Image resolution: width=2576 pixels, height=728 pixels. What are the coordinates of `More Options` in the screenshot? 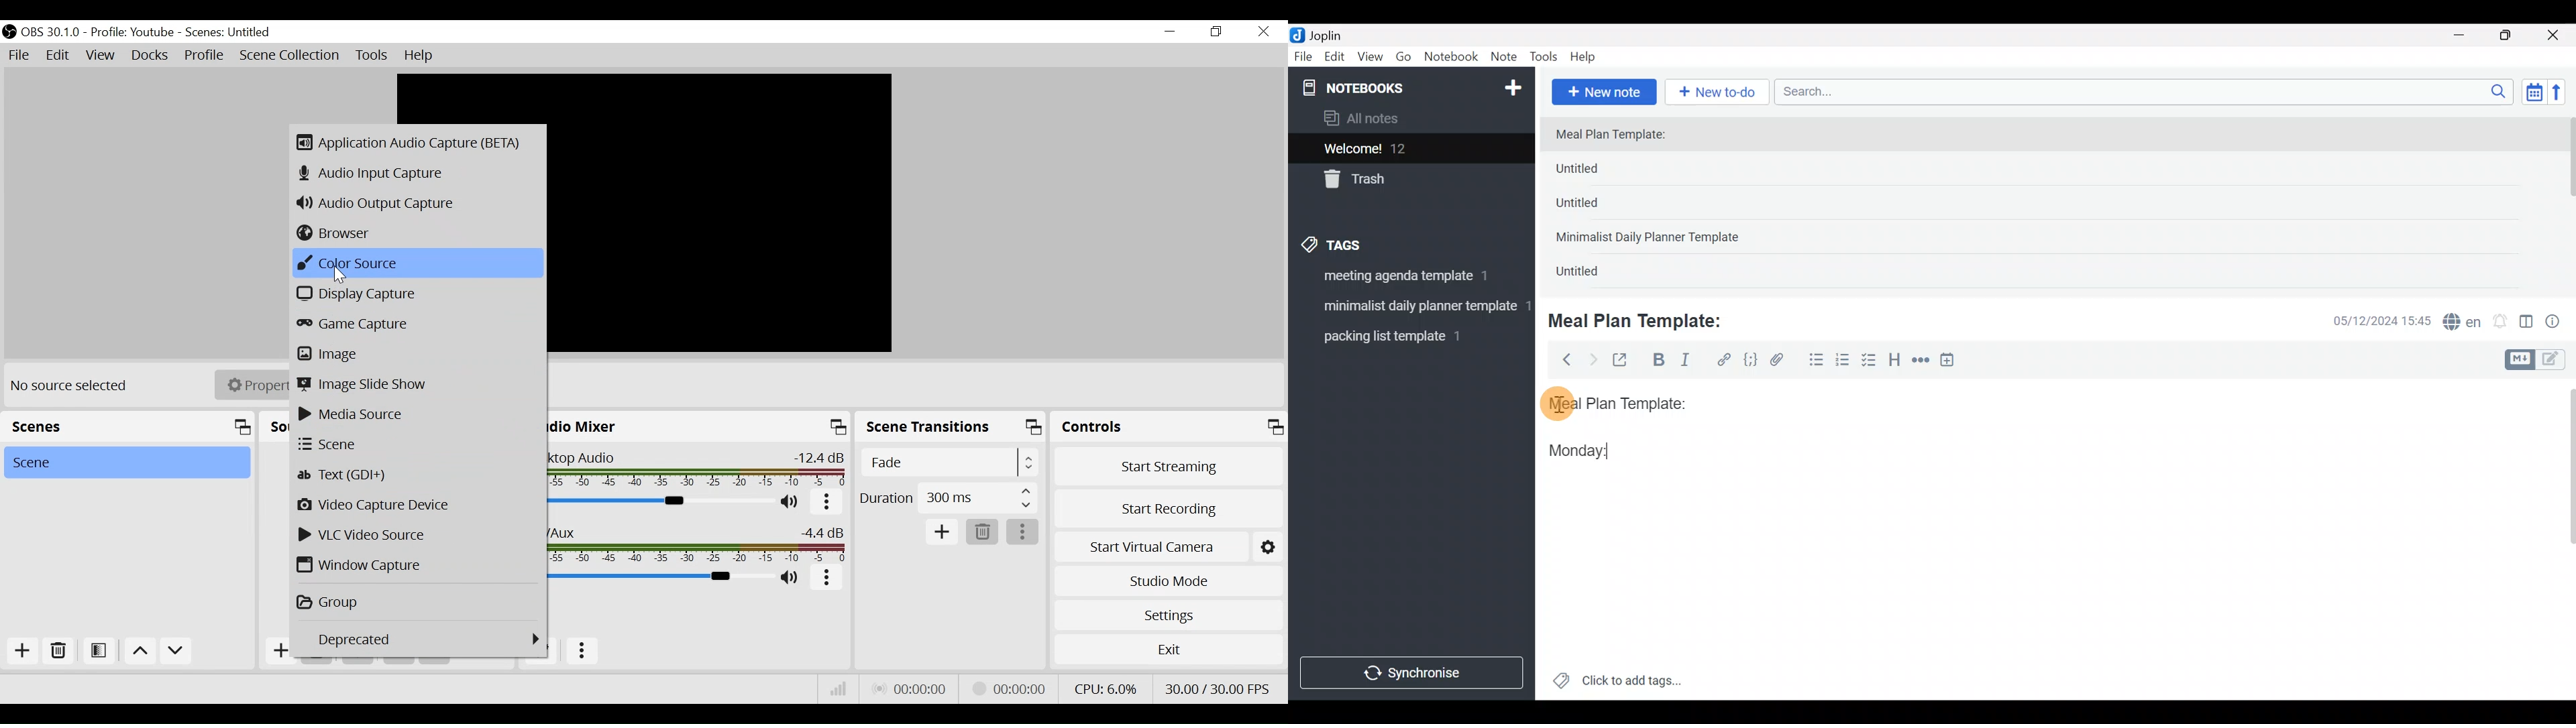 It's located at (586, 649).